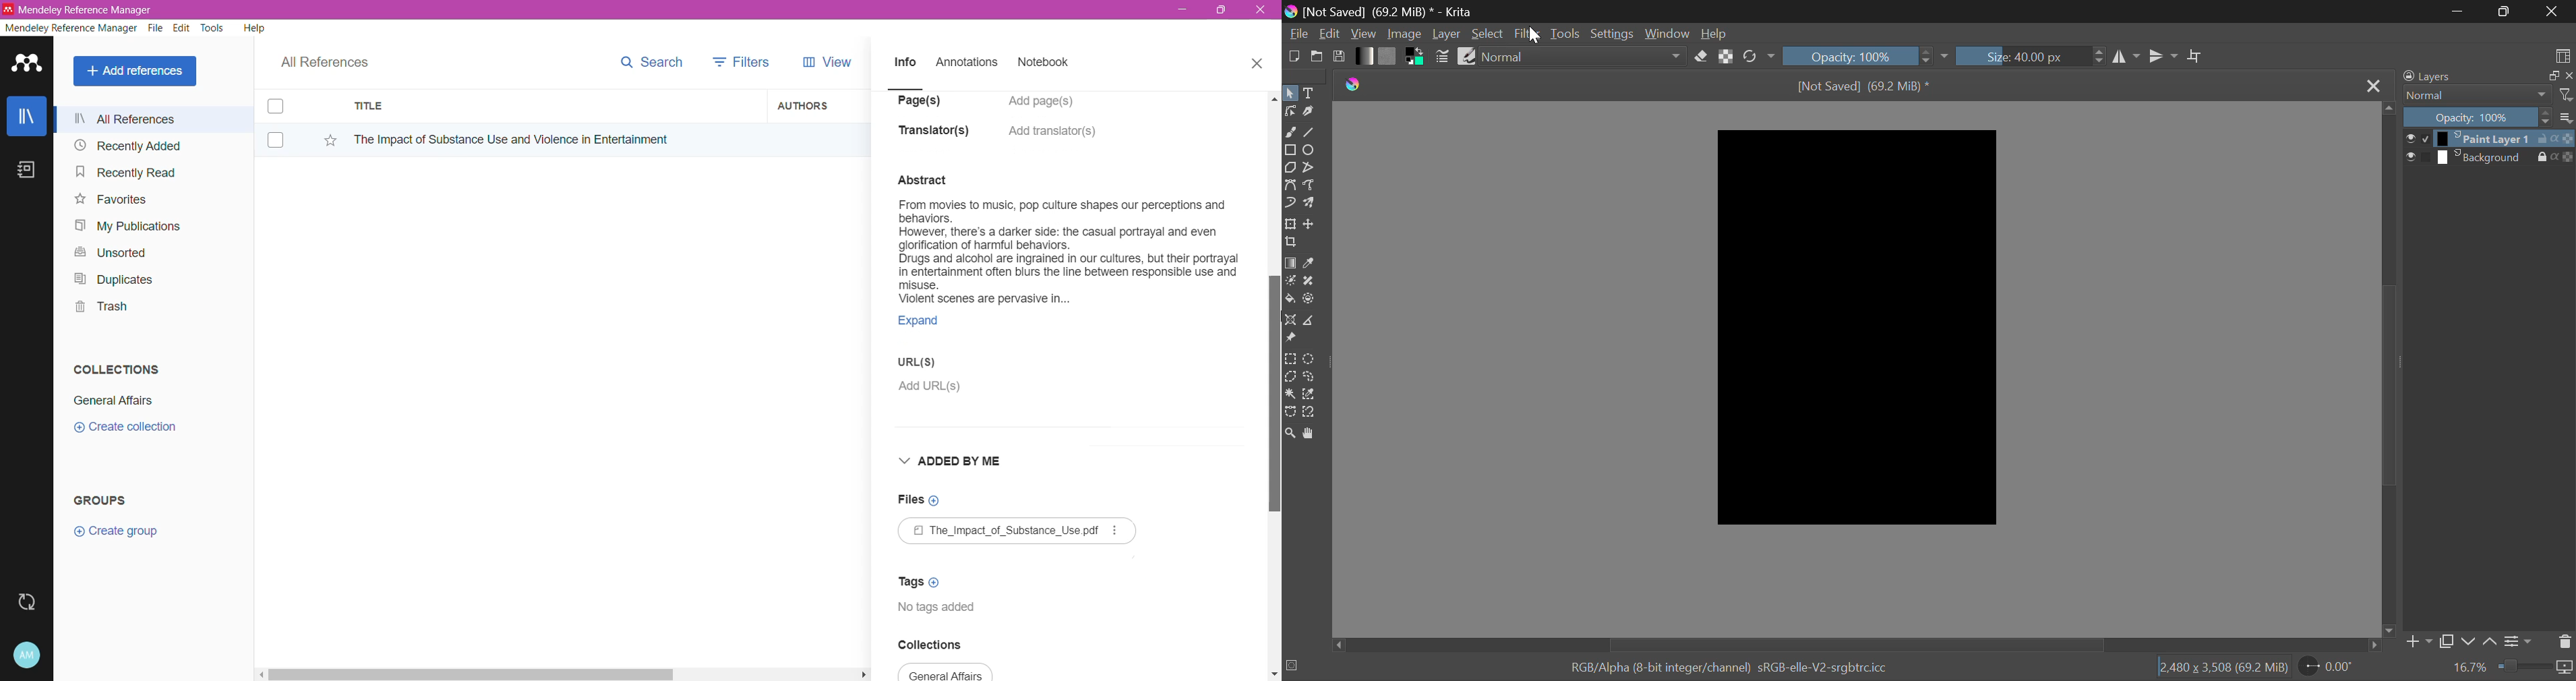 The image size is (2576, 700). I want to click on Gradient Fill, so click(1290, 263).